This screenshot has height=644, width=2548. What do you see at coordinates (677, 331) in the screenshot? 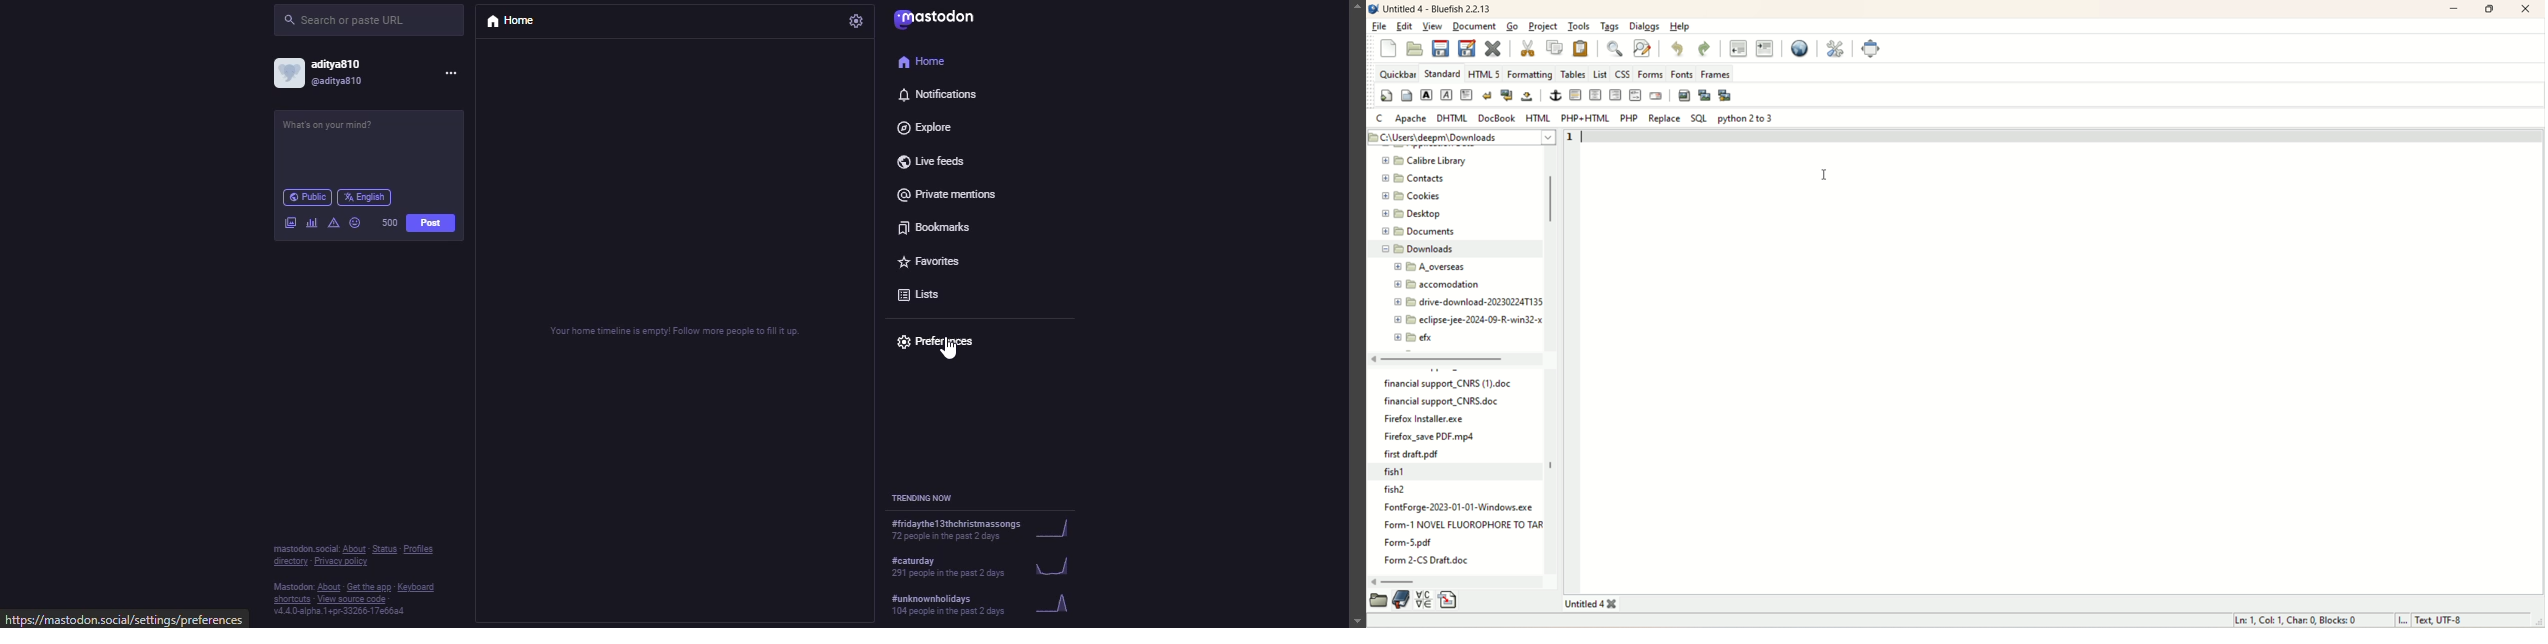
I see `home timeline` at bounding box center [677, 331].